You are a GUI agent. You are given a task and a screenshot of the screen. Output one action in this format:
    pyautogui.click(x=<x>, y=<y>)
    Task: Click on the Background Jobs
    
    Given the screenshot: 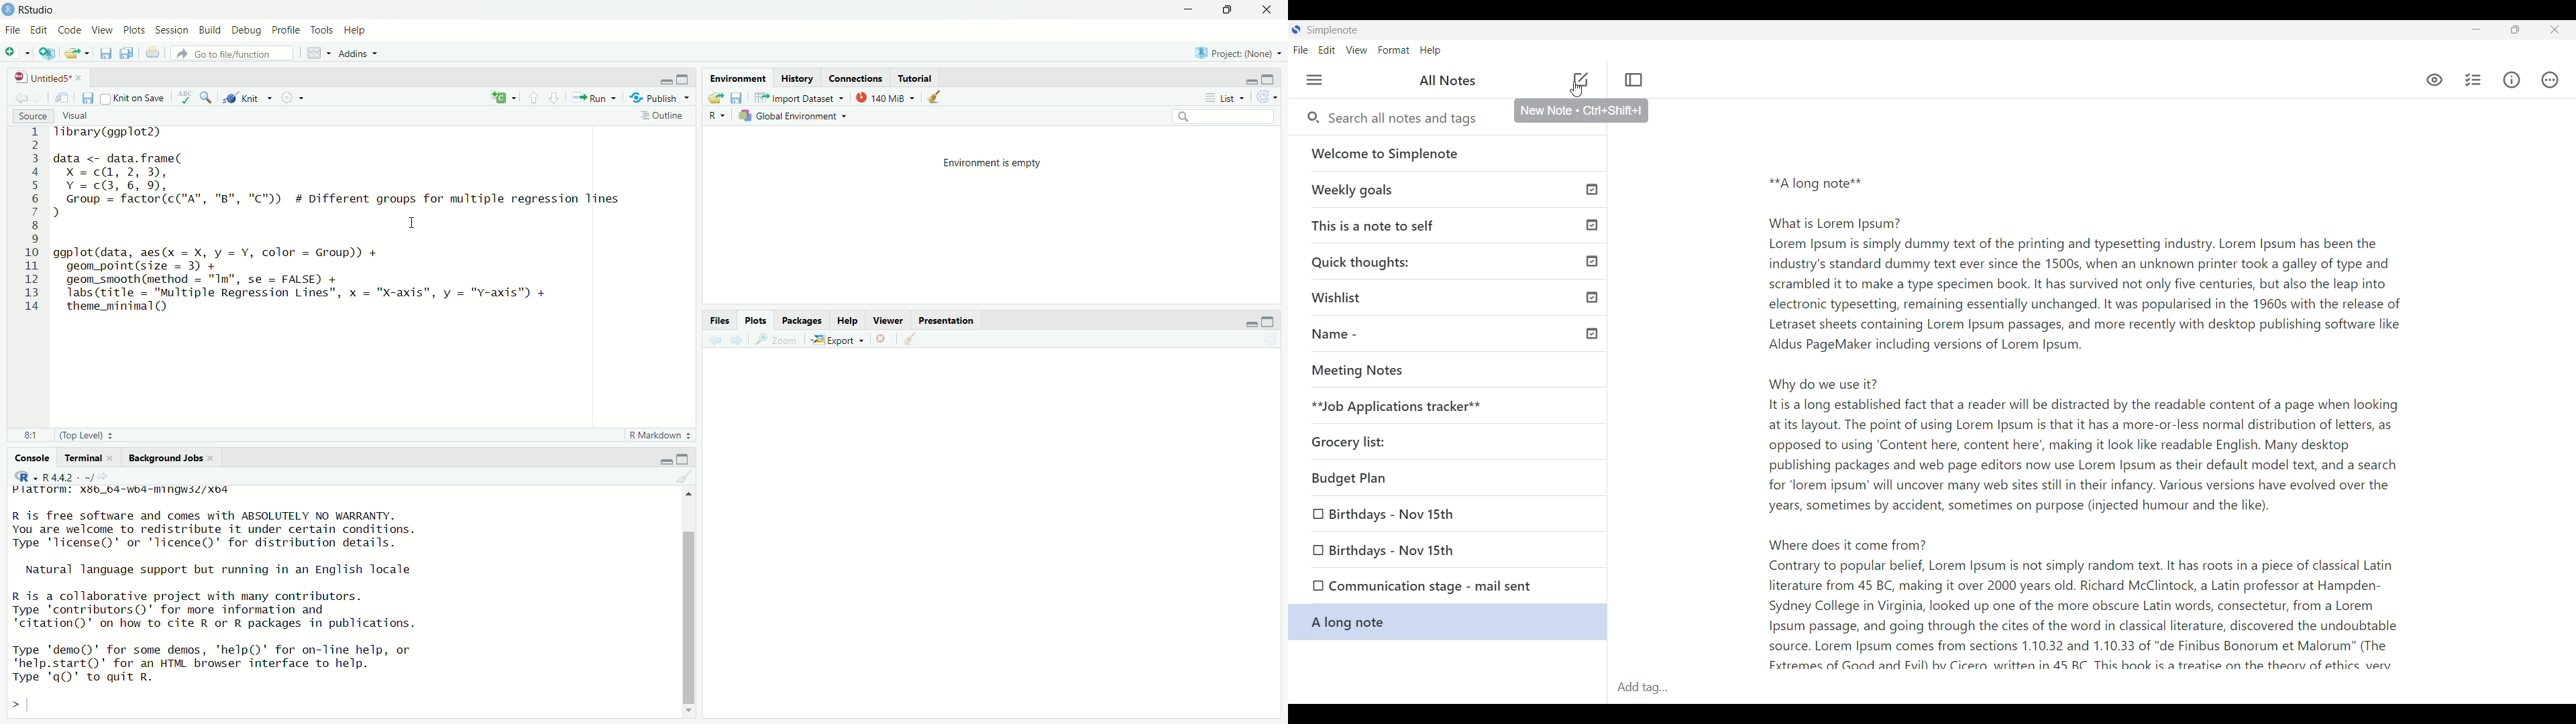 What is the action you would take?
    pyautogui.click(x=163, y=457)
    